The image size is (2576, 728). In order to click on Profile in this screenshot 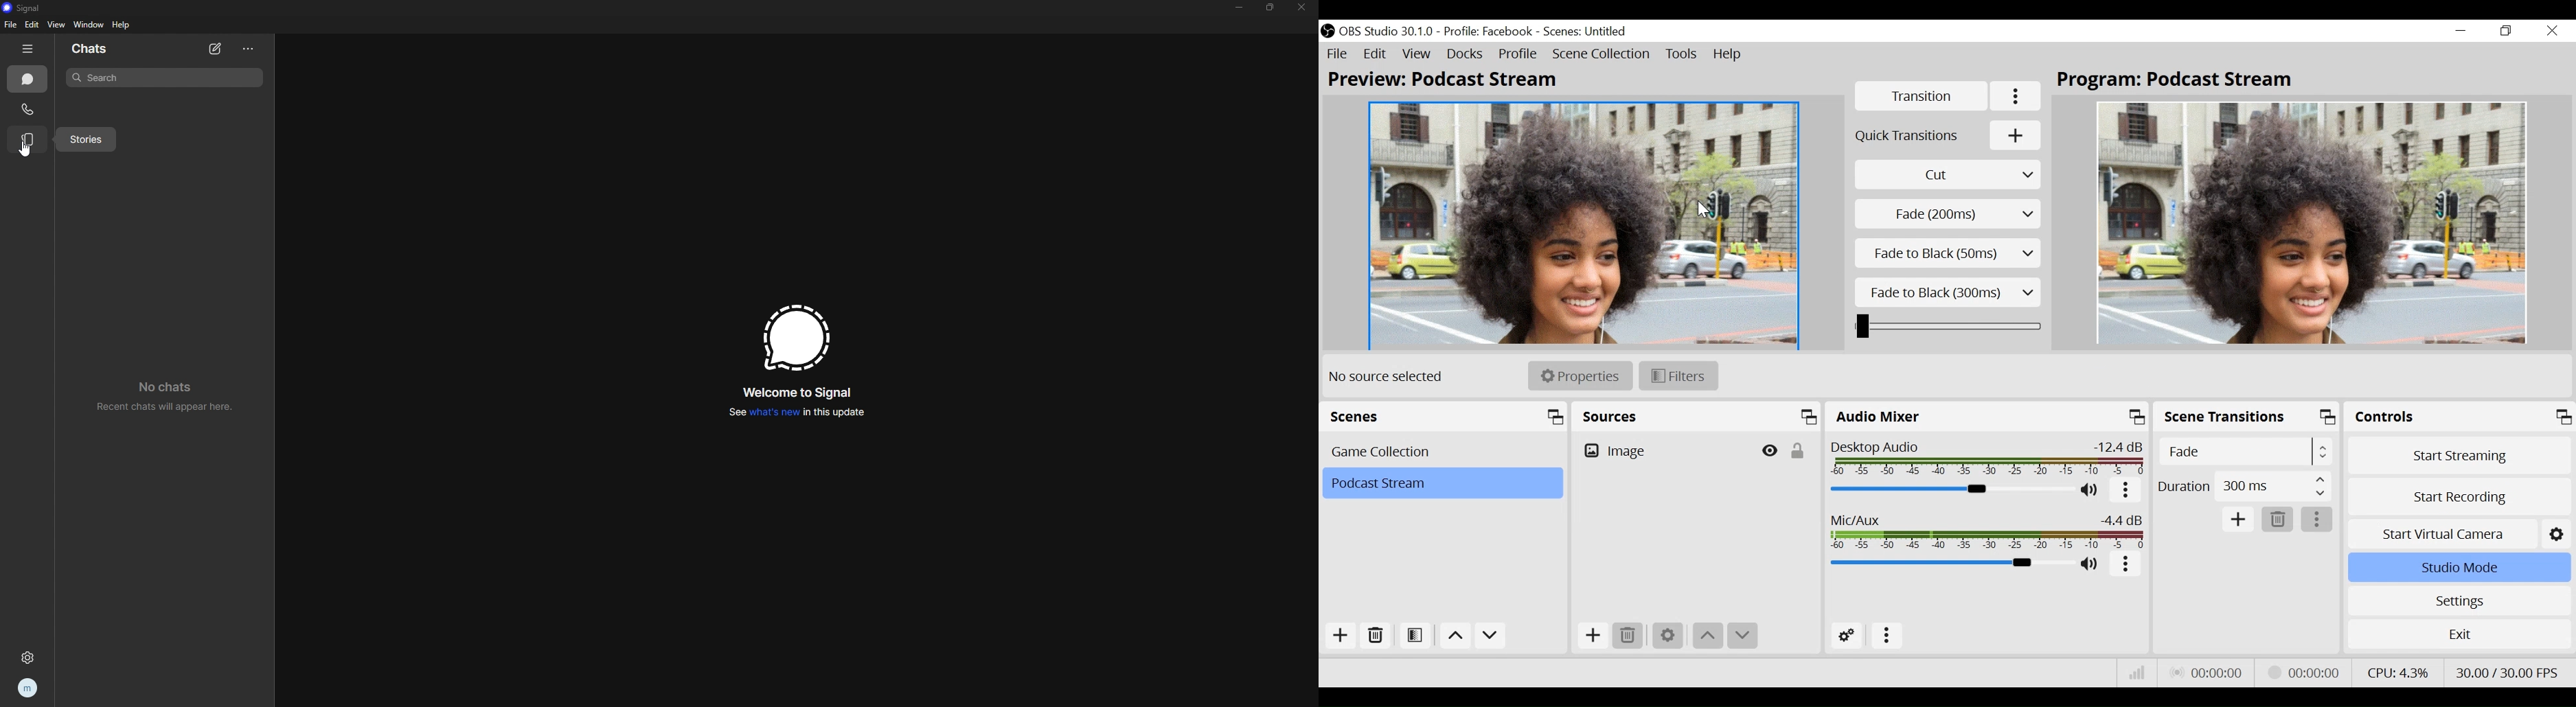, I will do `click(1518, 54)`.